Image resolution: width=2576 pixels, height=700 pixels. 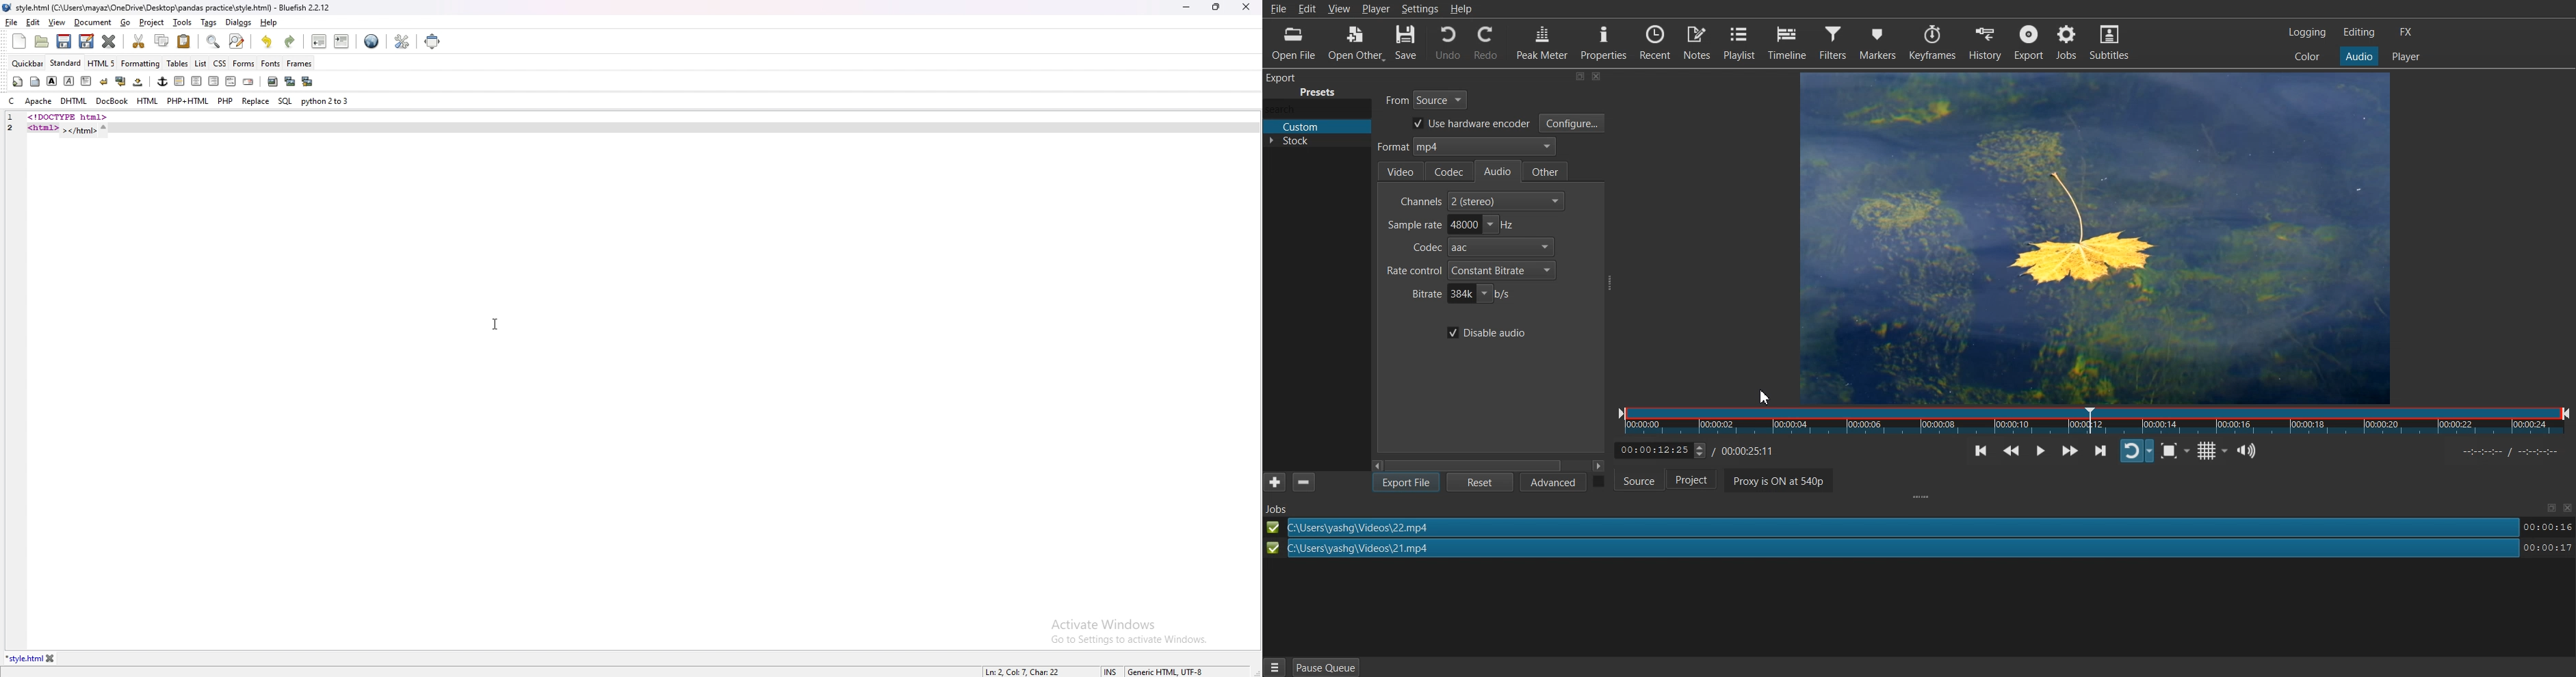 I want to click on edit preference, so click(x=401, y=41).